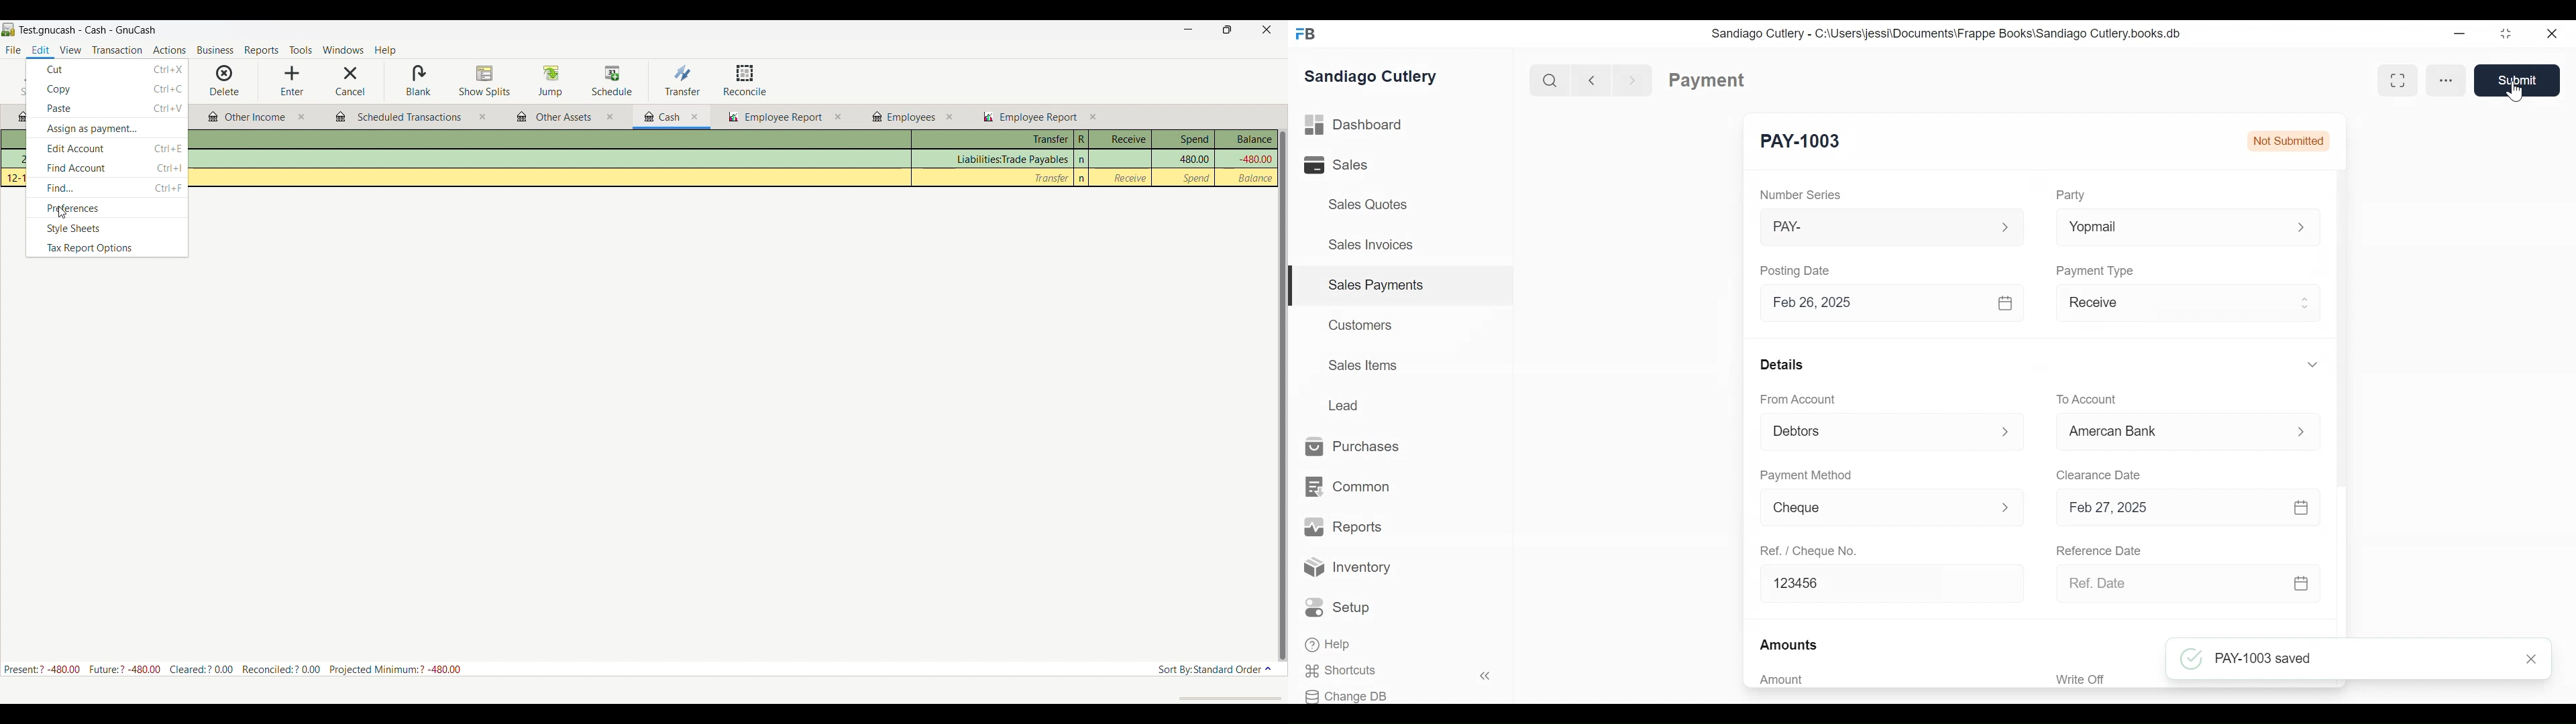  Describe the element at coordinates (225, 80) in the screenshot. I see `Delete` at that location.